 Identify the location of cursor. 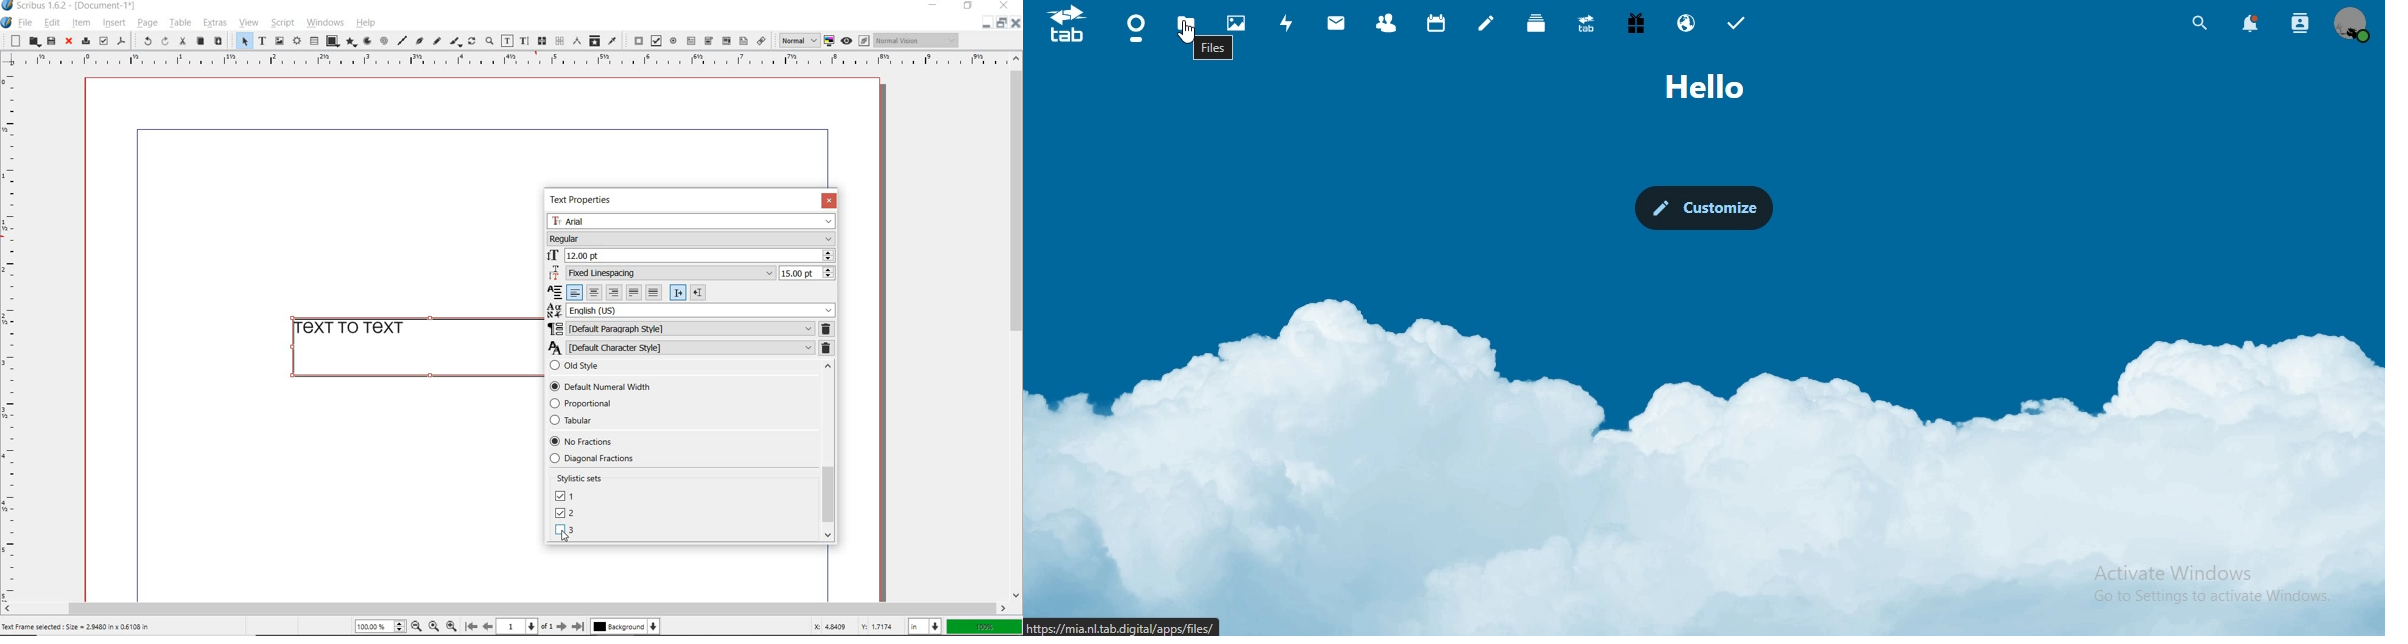
(1186, 34).